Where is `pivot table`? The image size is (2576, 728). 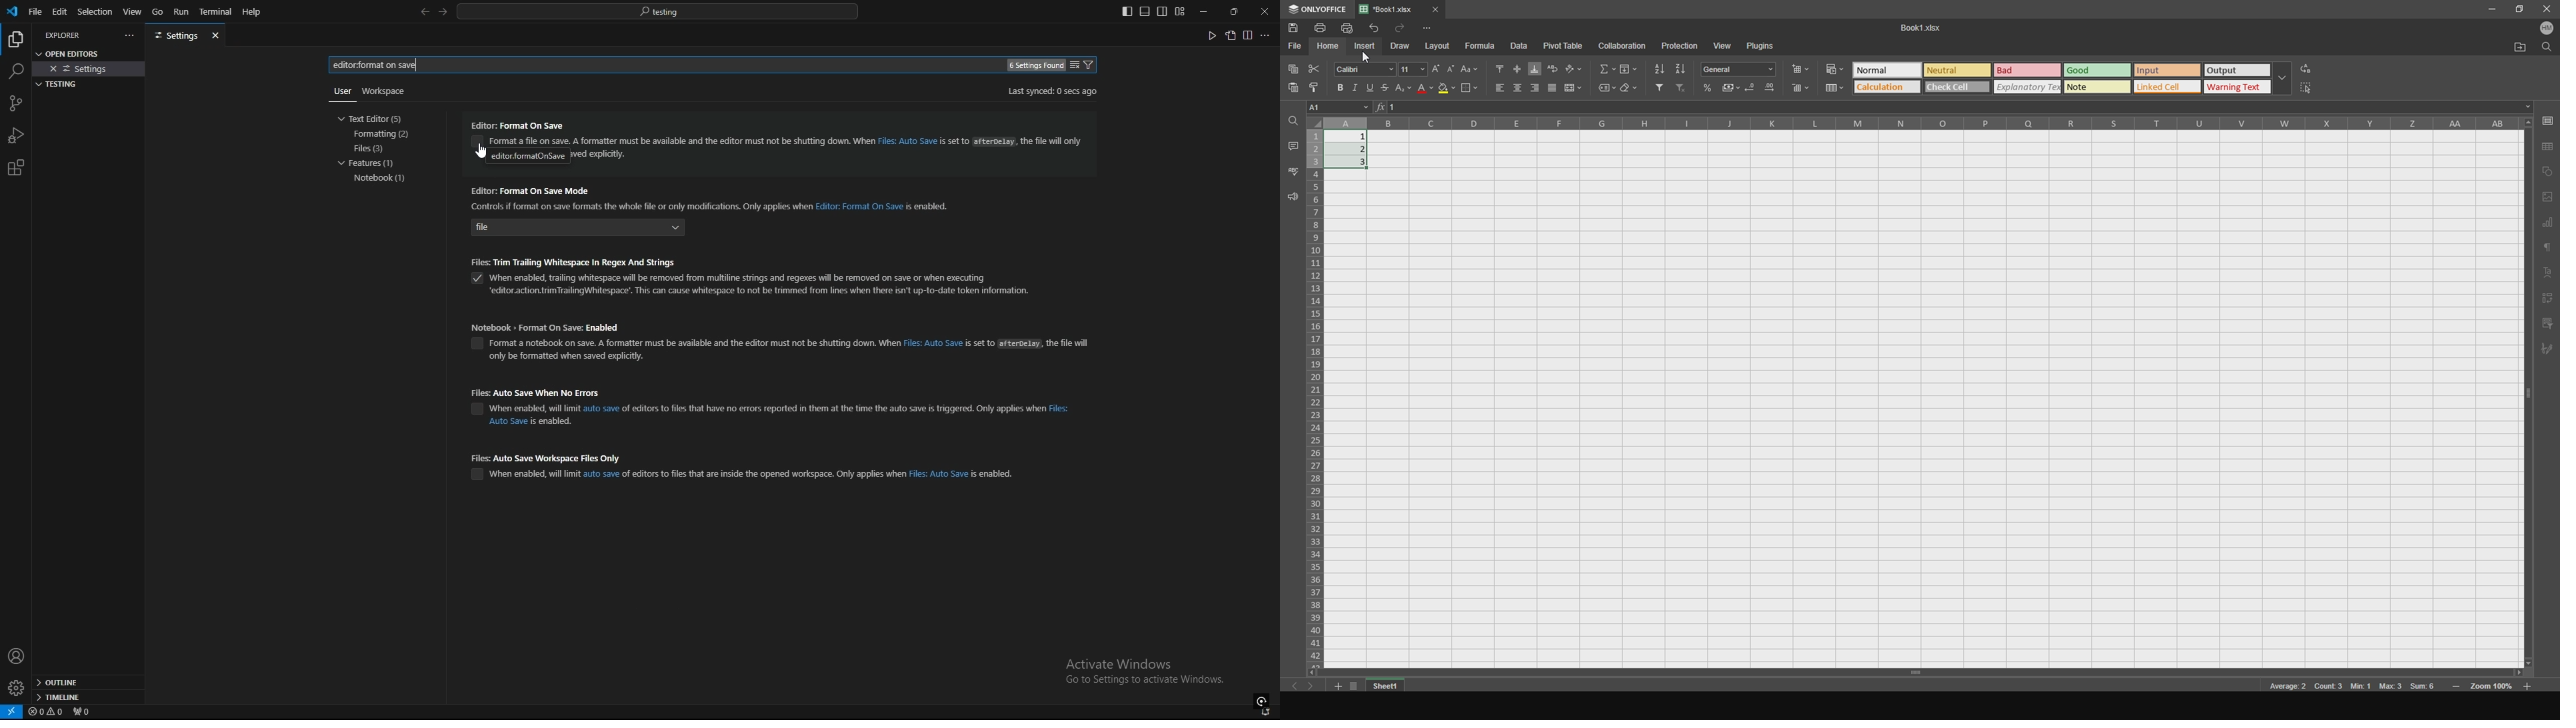 pivot table is located at coordinates (1565, 46).